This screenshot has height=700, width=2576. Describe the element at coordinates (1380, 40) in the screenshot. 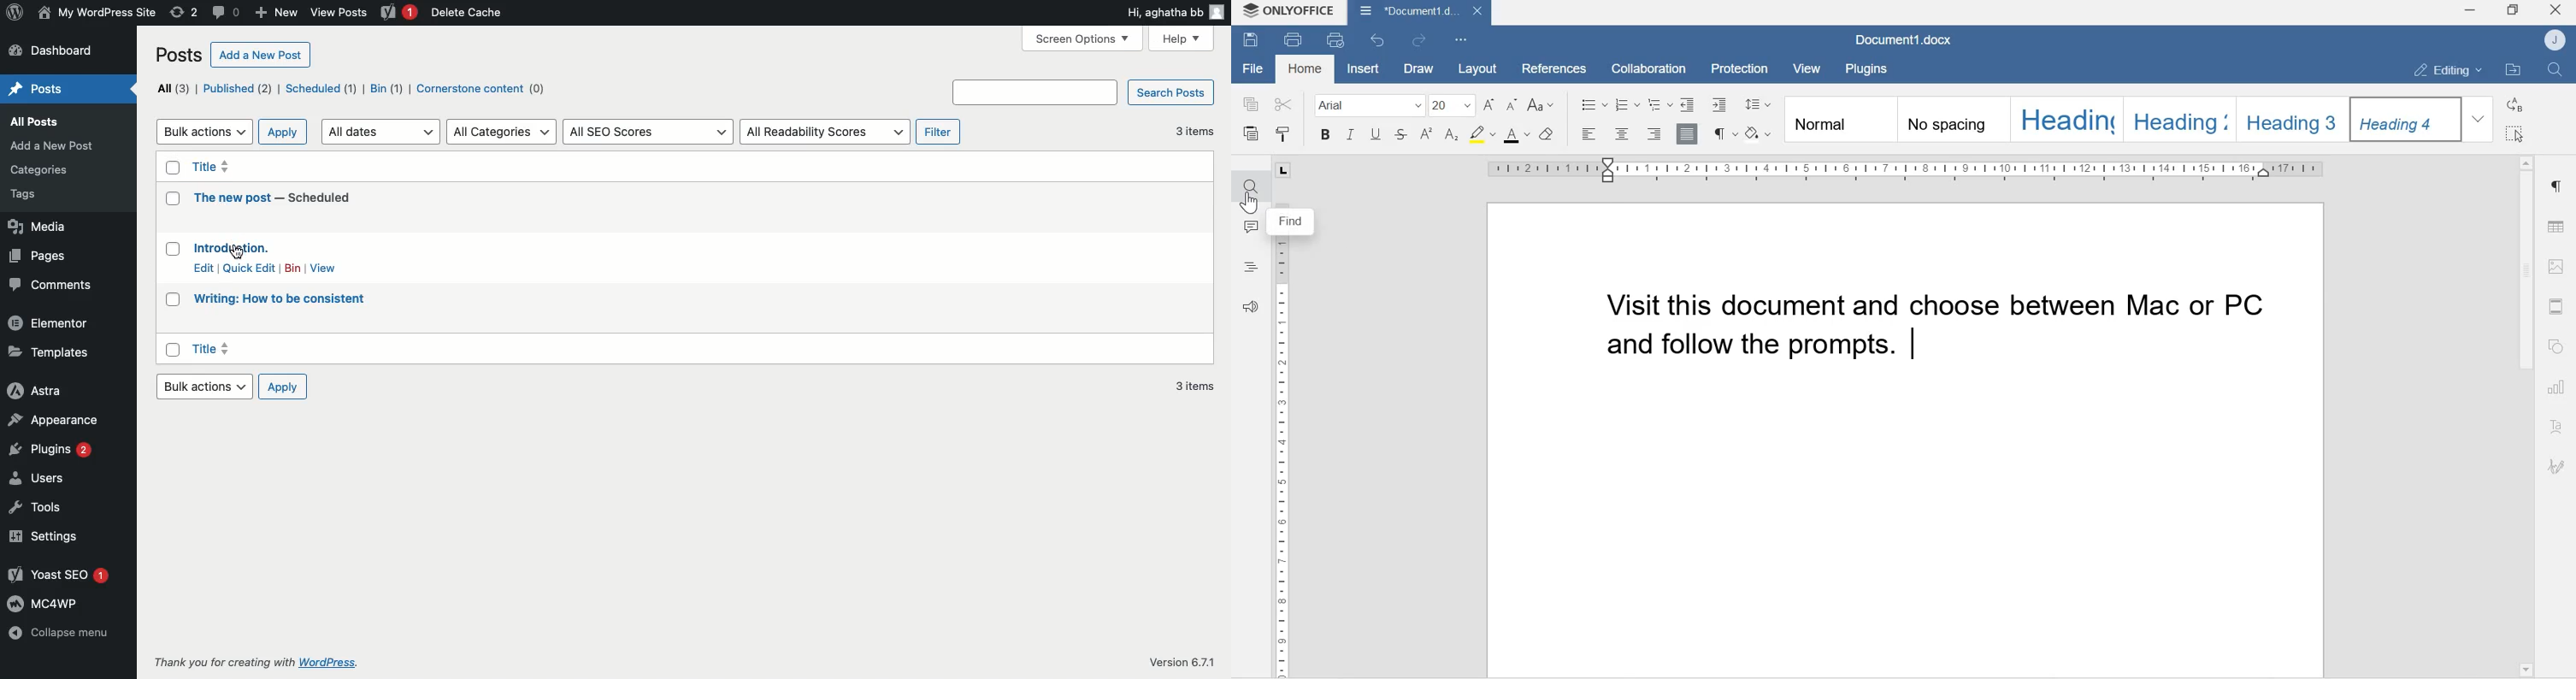

I see `Undo` at that location.